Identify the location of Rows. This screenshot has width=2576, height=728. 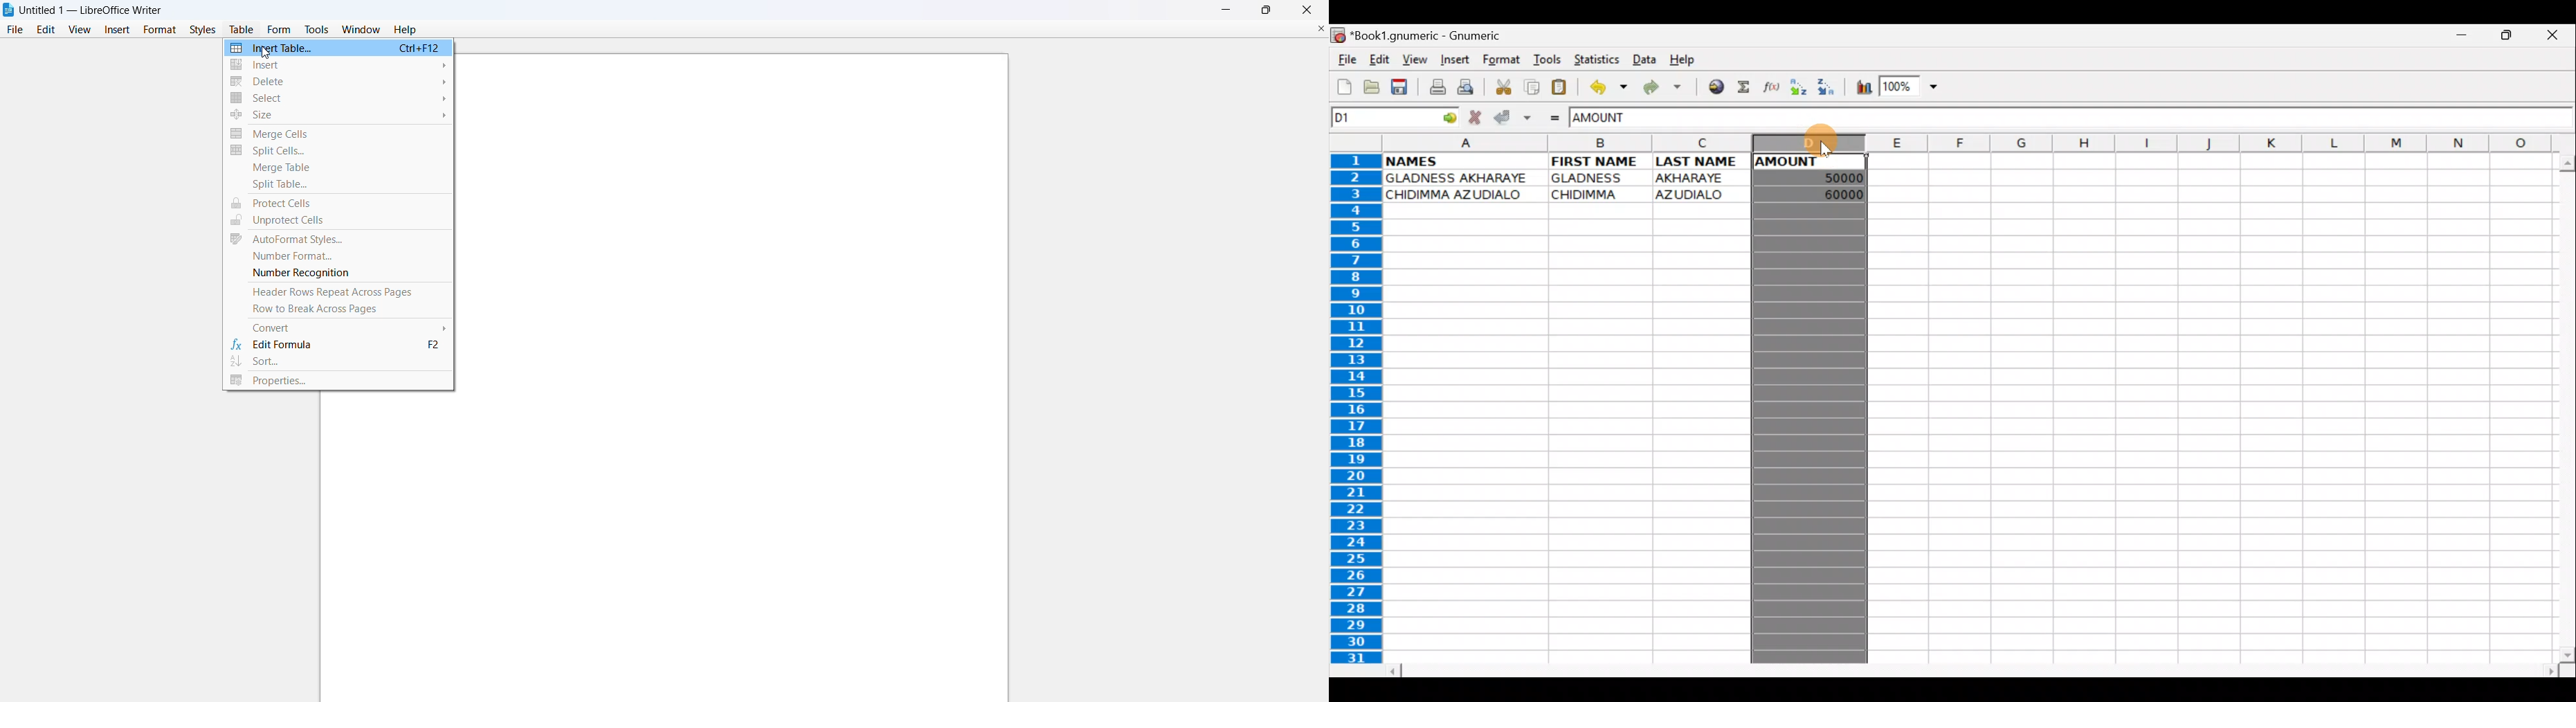
(1357, 411).